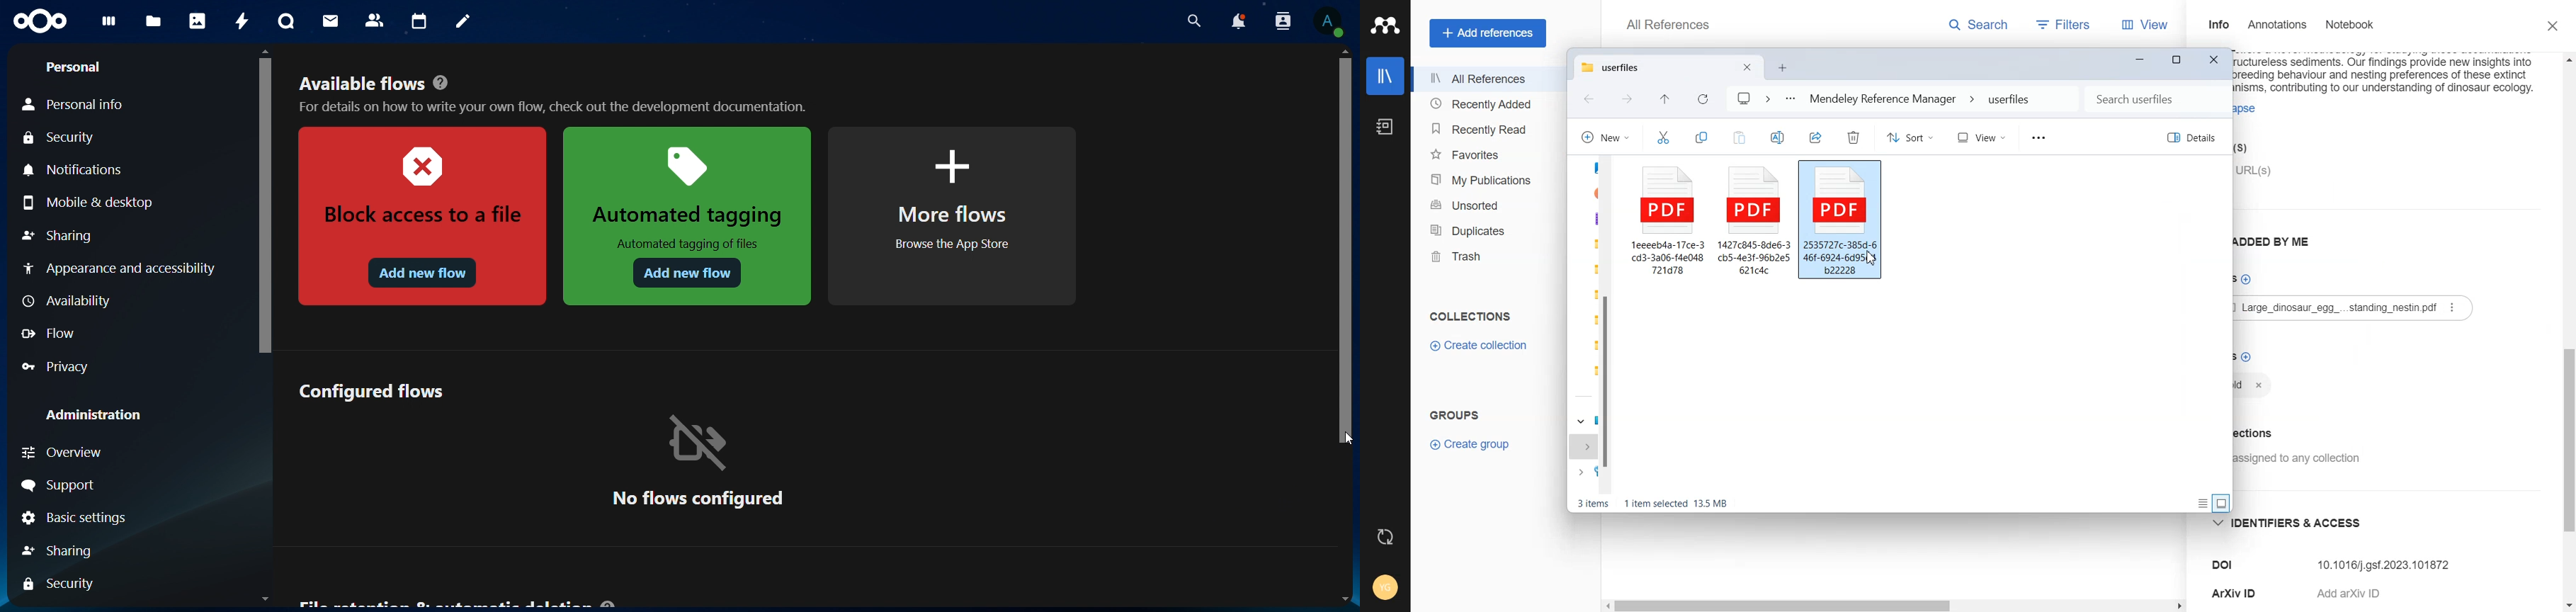 This screenshot has width=2576, height=616. I want to click on All Reference, so click(1665, 25).